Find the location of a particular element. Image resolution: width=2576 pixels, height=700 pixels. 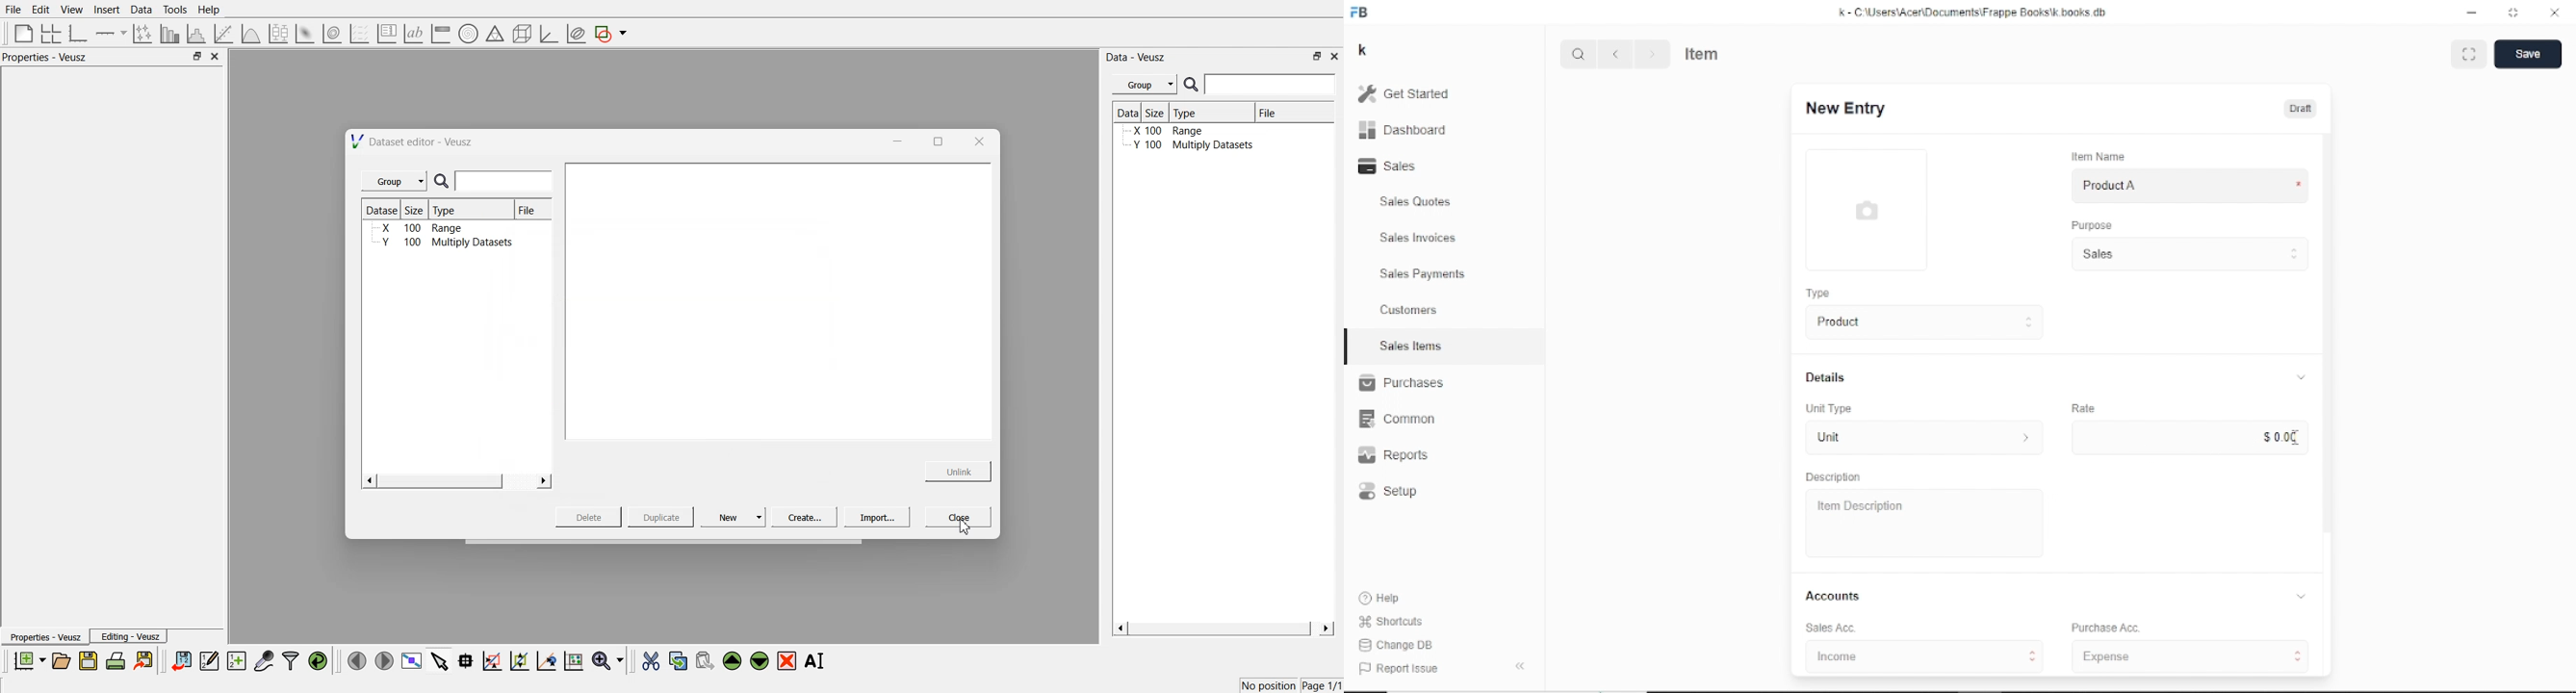

Accounts is located at coordinates (2059, 596).